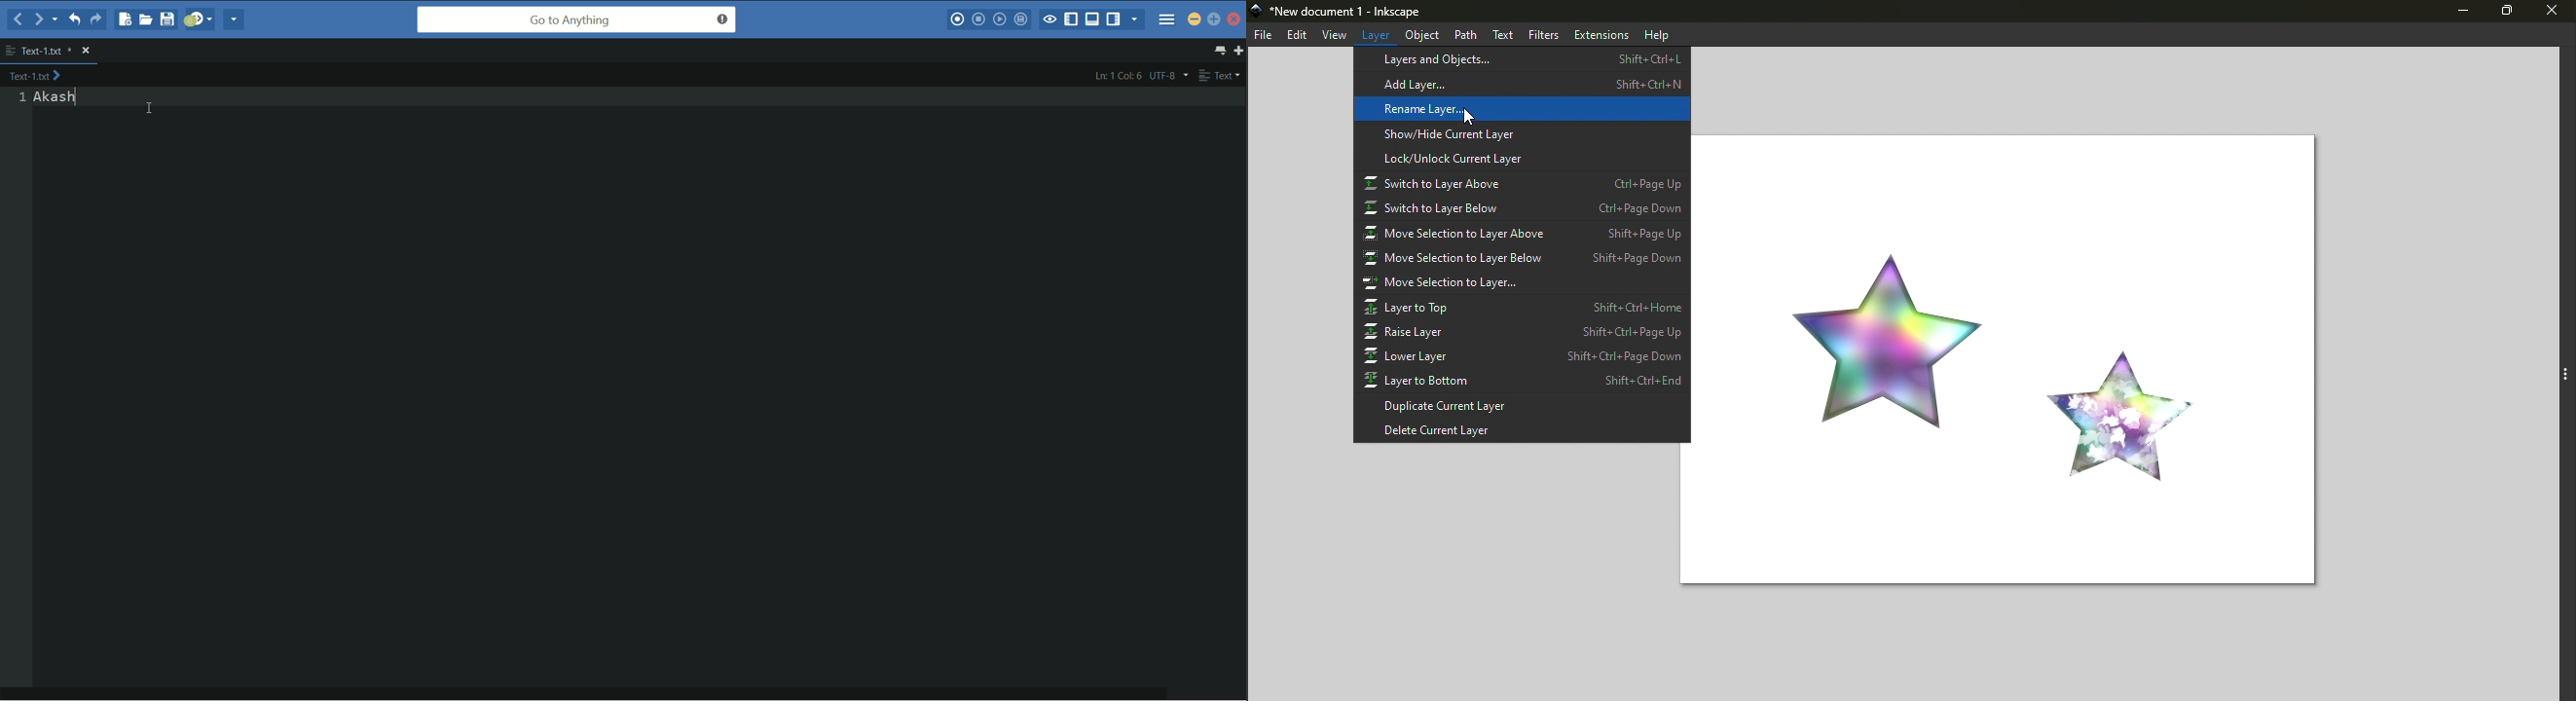 Image resolution: width=2576 pixels, height=728 pixels. Describe the element at coordinates (1504, 34) in the screenshot. I see `text` at that location.